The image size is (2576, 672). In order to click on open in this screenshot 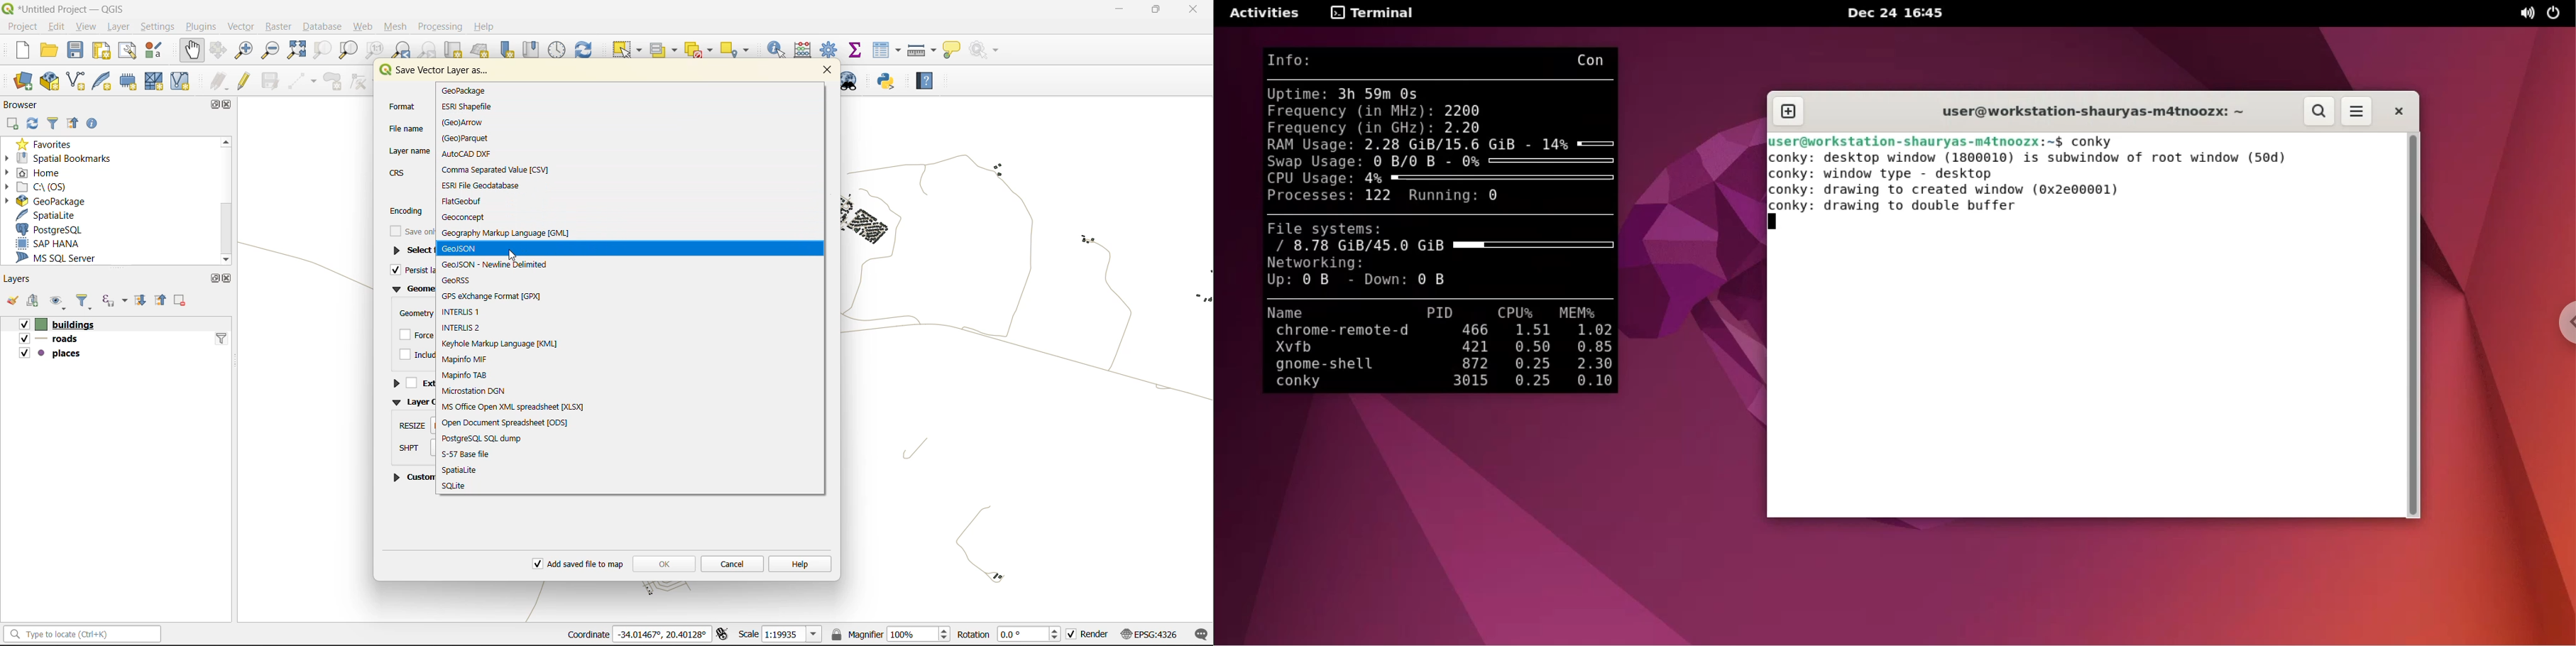, I will do `click(47, 50)`.